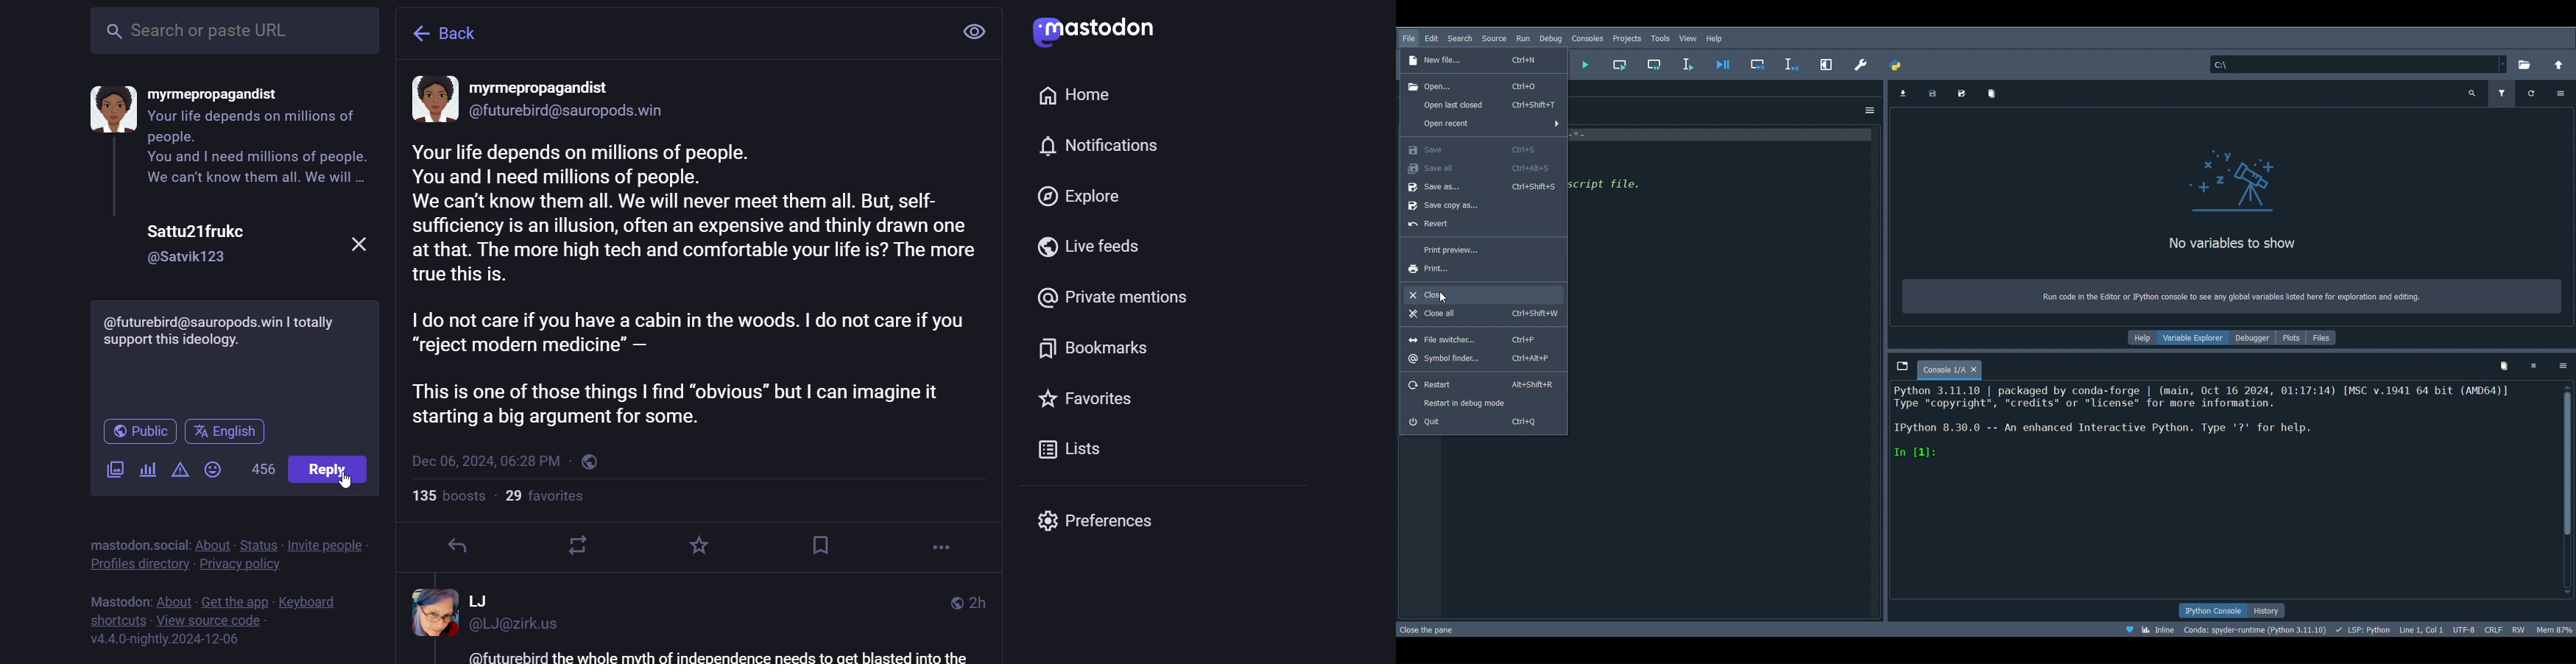 The image size is (2576, 672). Describe the element at coordinates (214, 470) in the screenshot. I see `emoji` at that location.